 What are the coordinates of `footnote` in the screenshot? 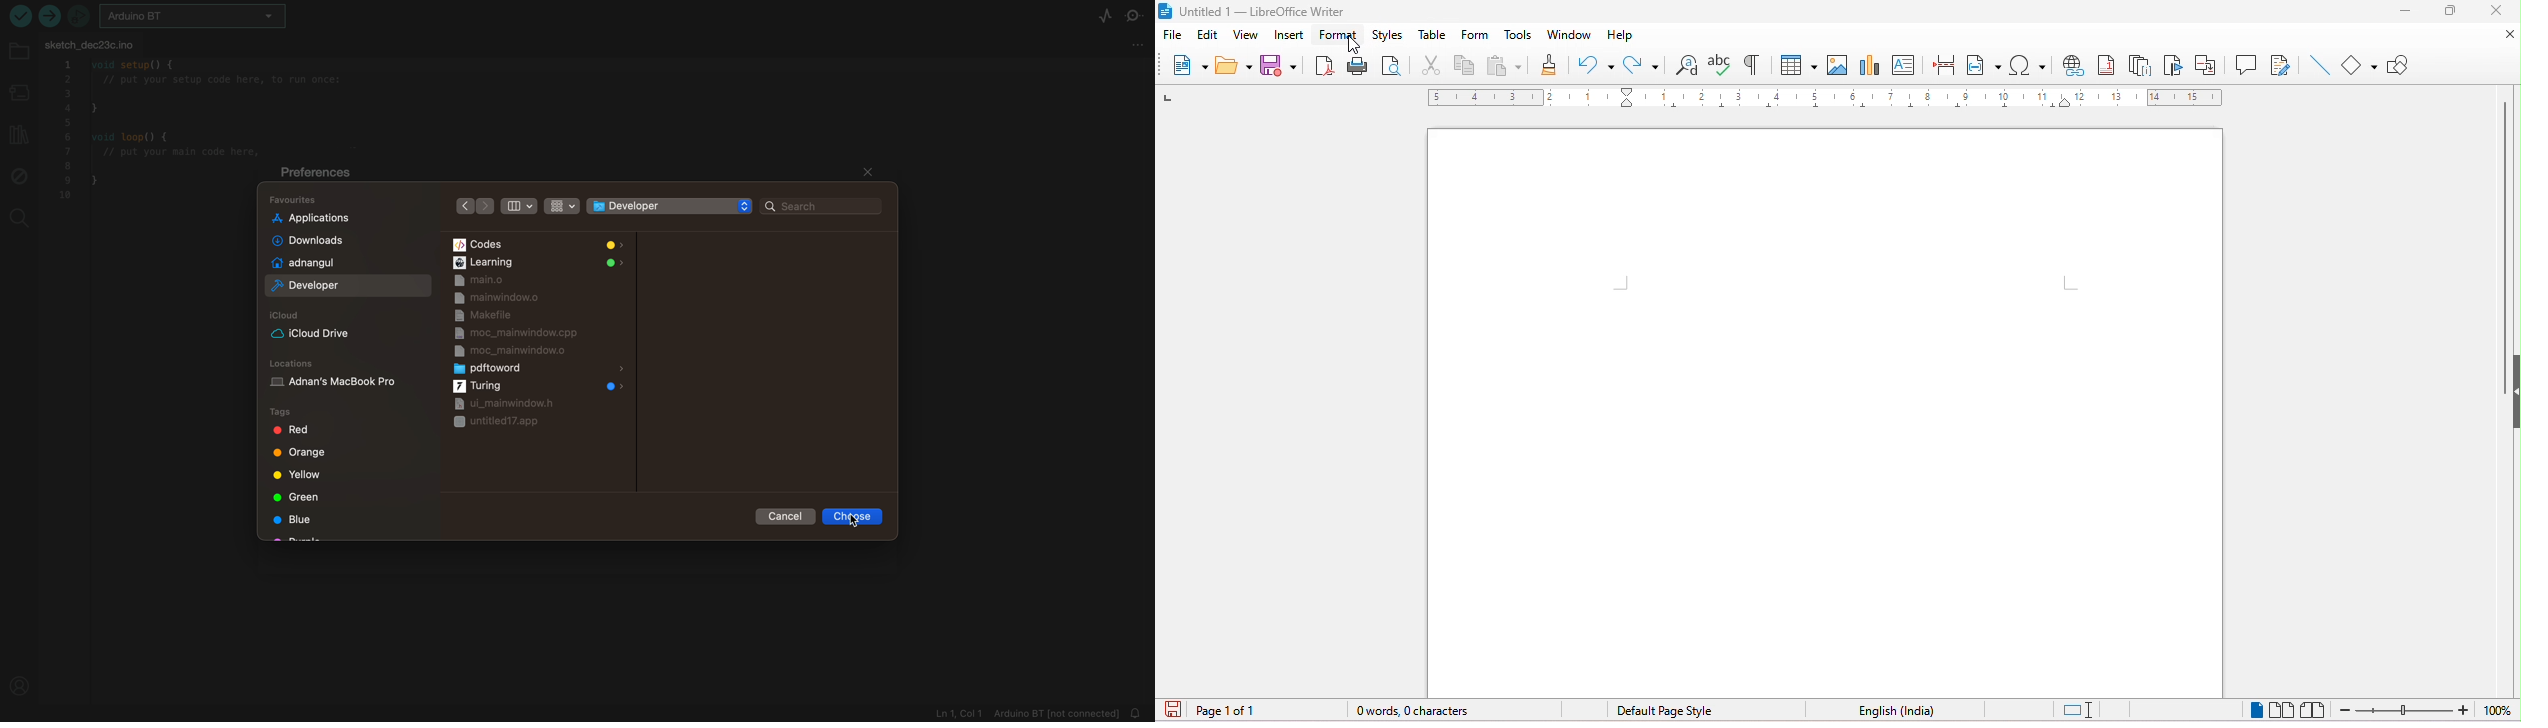 It's located at (2106, 67).